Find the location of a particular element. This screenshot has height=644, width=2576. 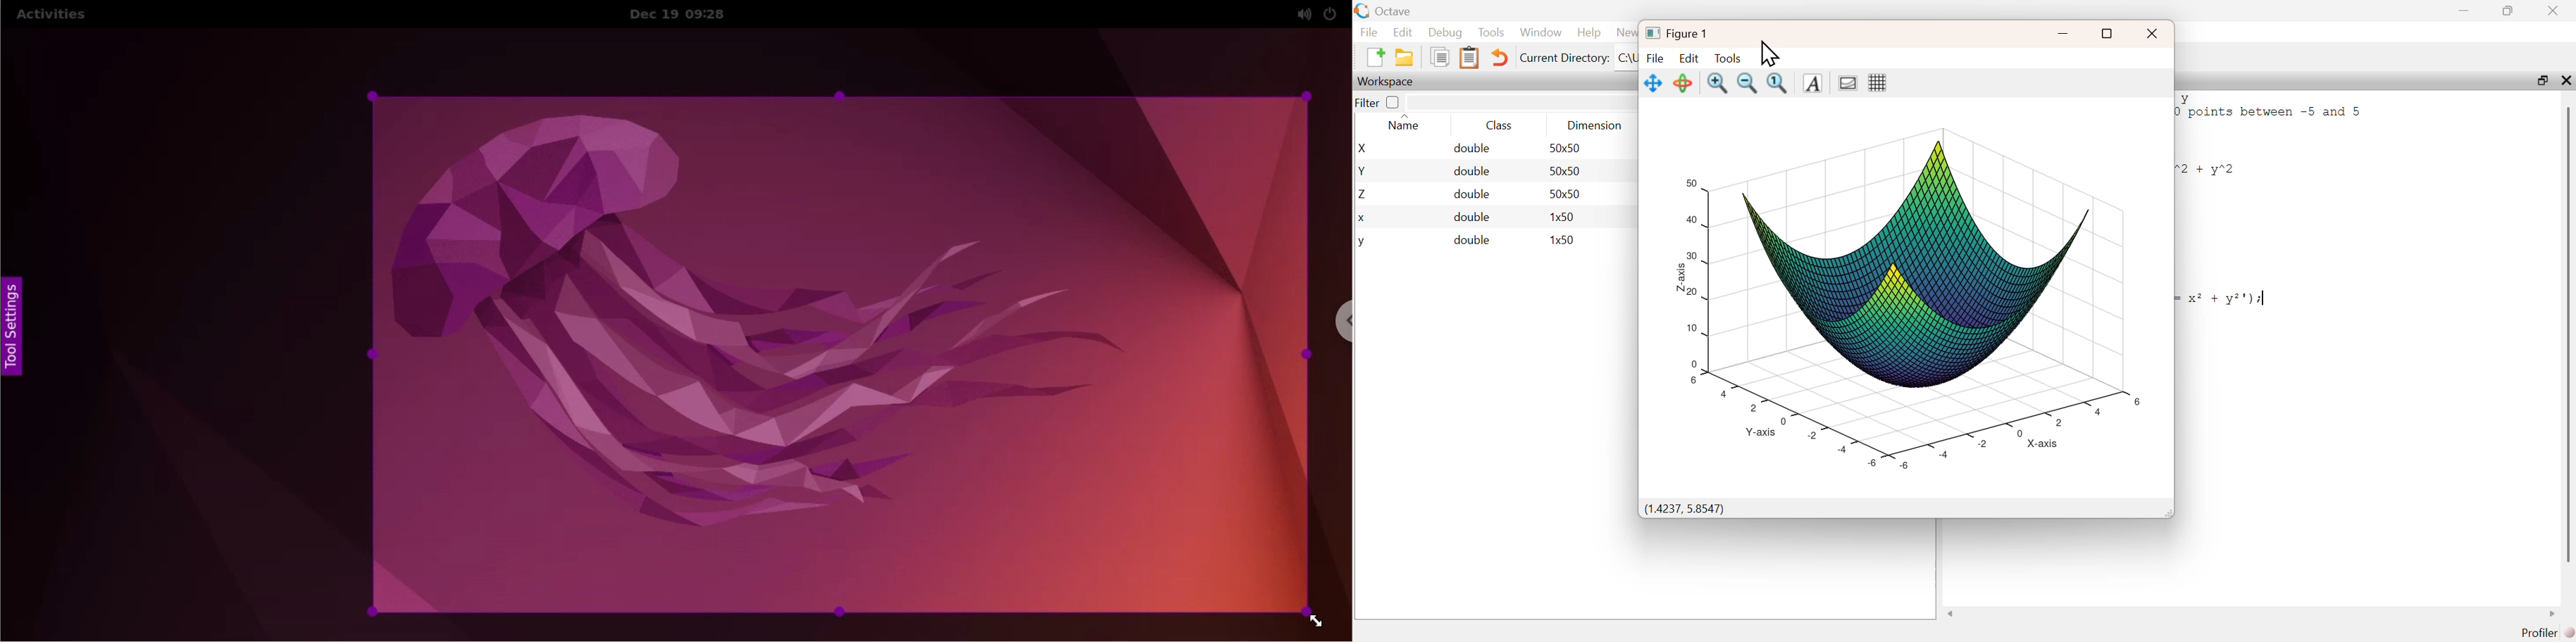

Gradient is located at coordinates (1850, 83).